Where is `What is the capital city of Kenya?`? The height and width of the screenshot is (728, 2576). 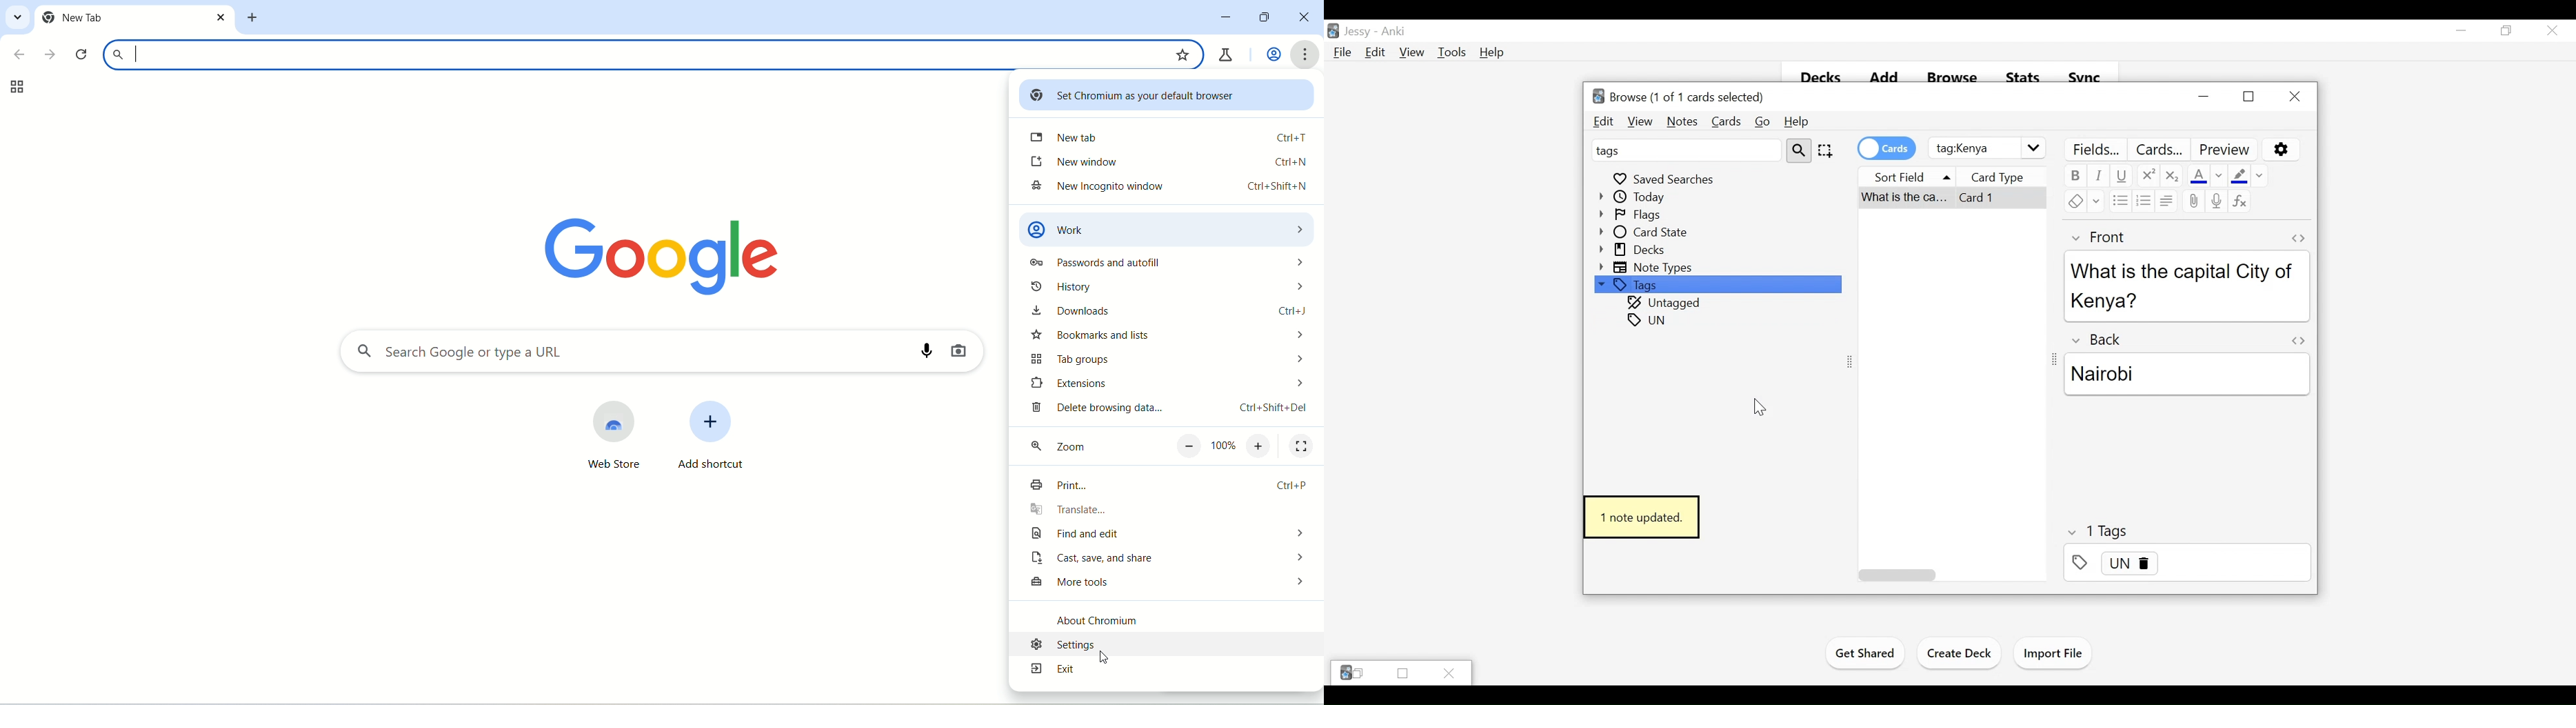 What is the capital city of Kenya? is located at coordinates (2186, 285).